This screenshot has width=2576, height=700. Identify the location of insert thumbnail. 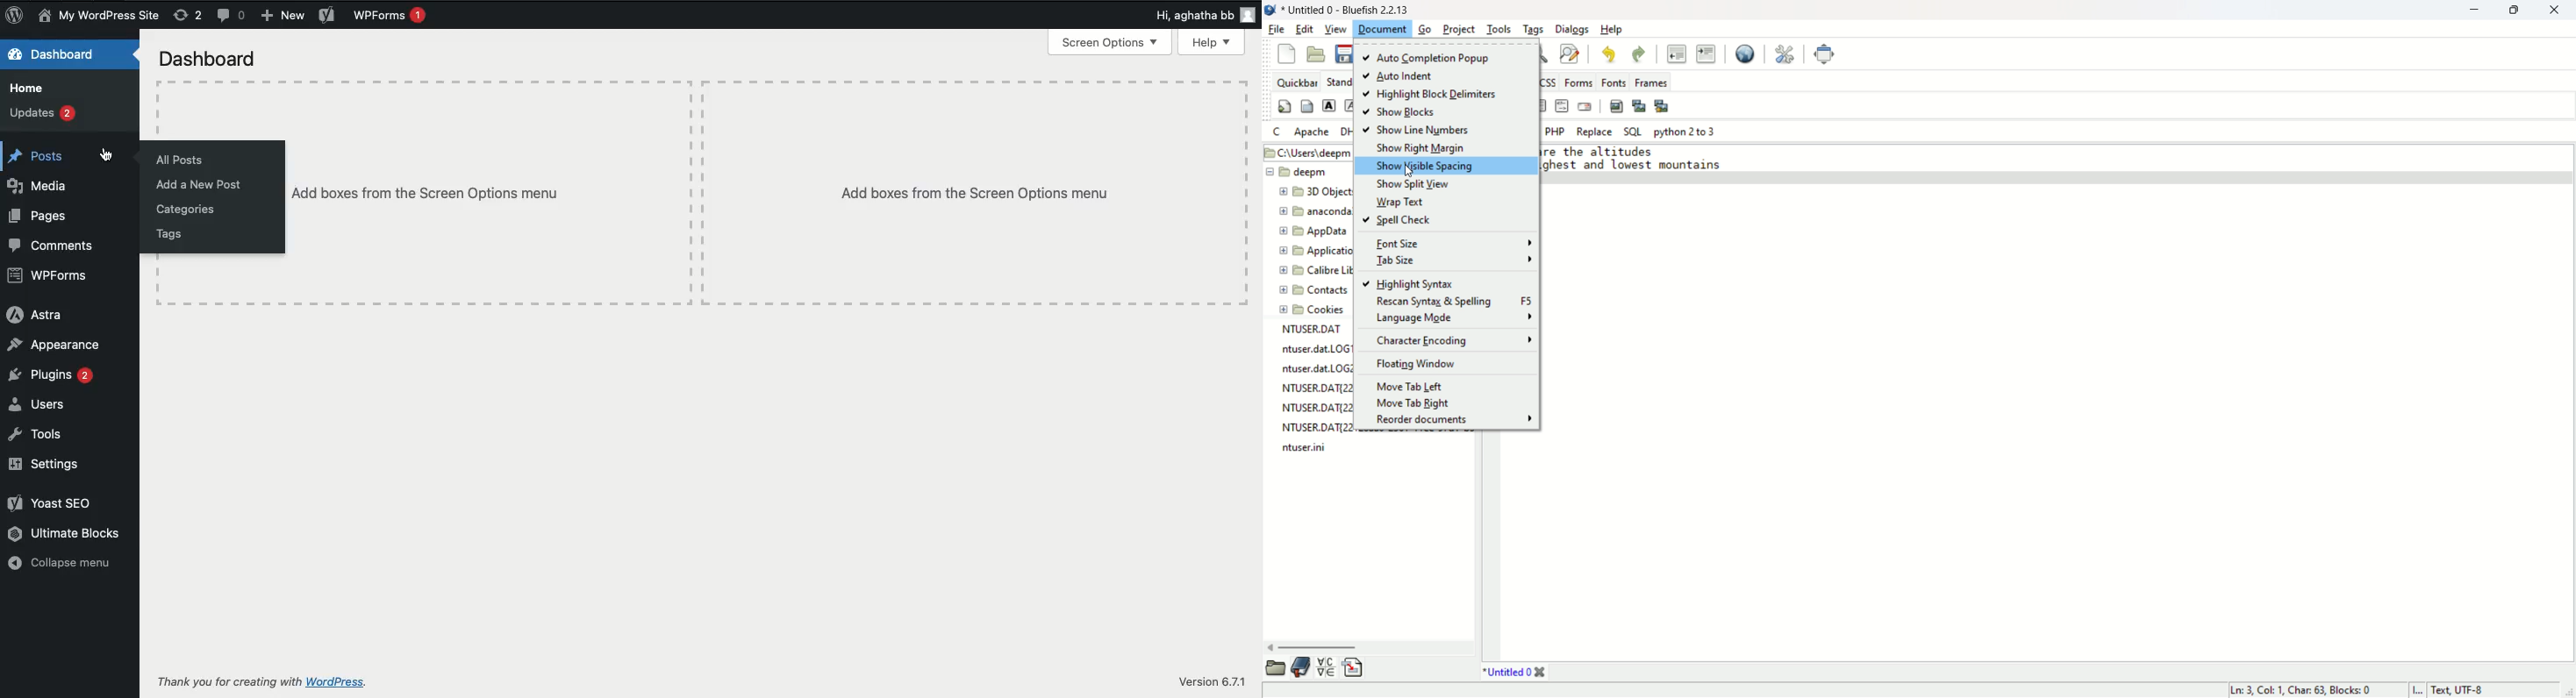
(1638, 104).